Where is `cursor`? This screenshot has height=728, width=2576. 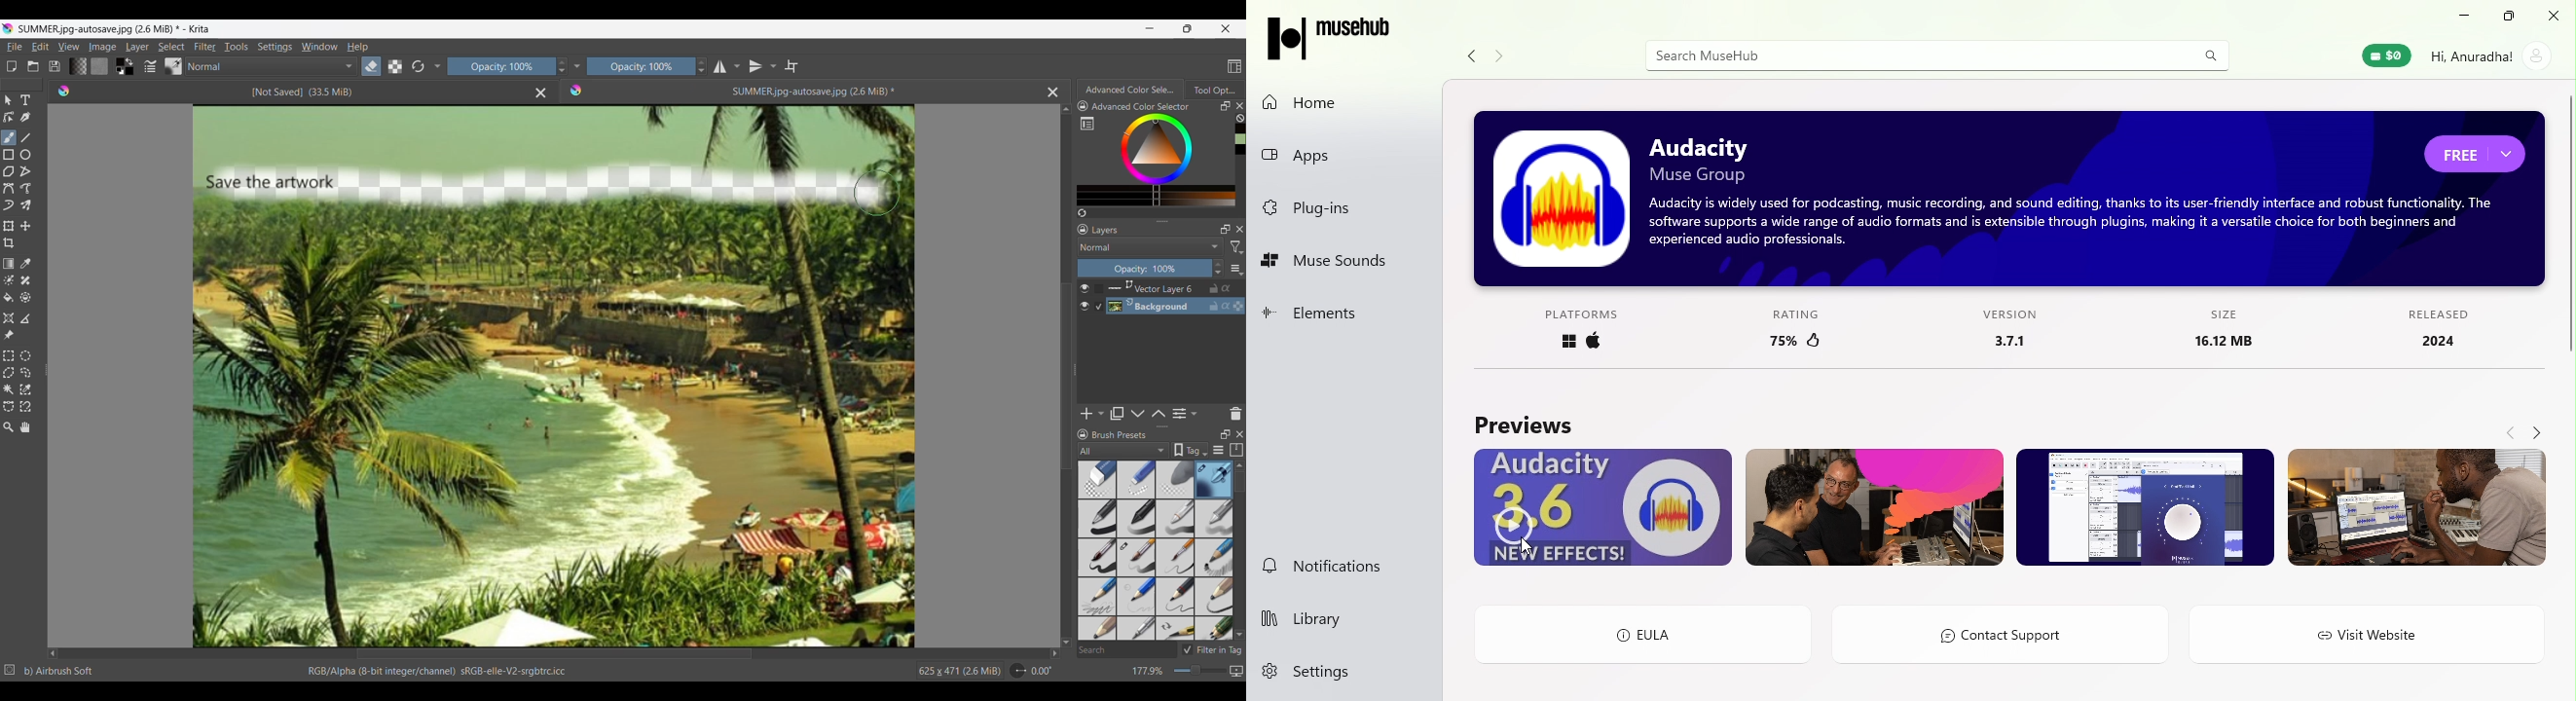
cursor is located at coordinates (1529, 549).